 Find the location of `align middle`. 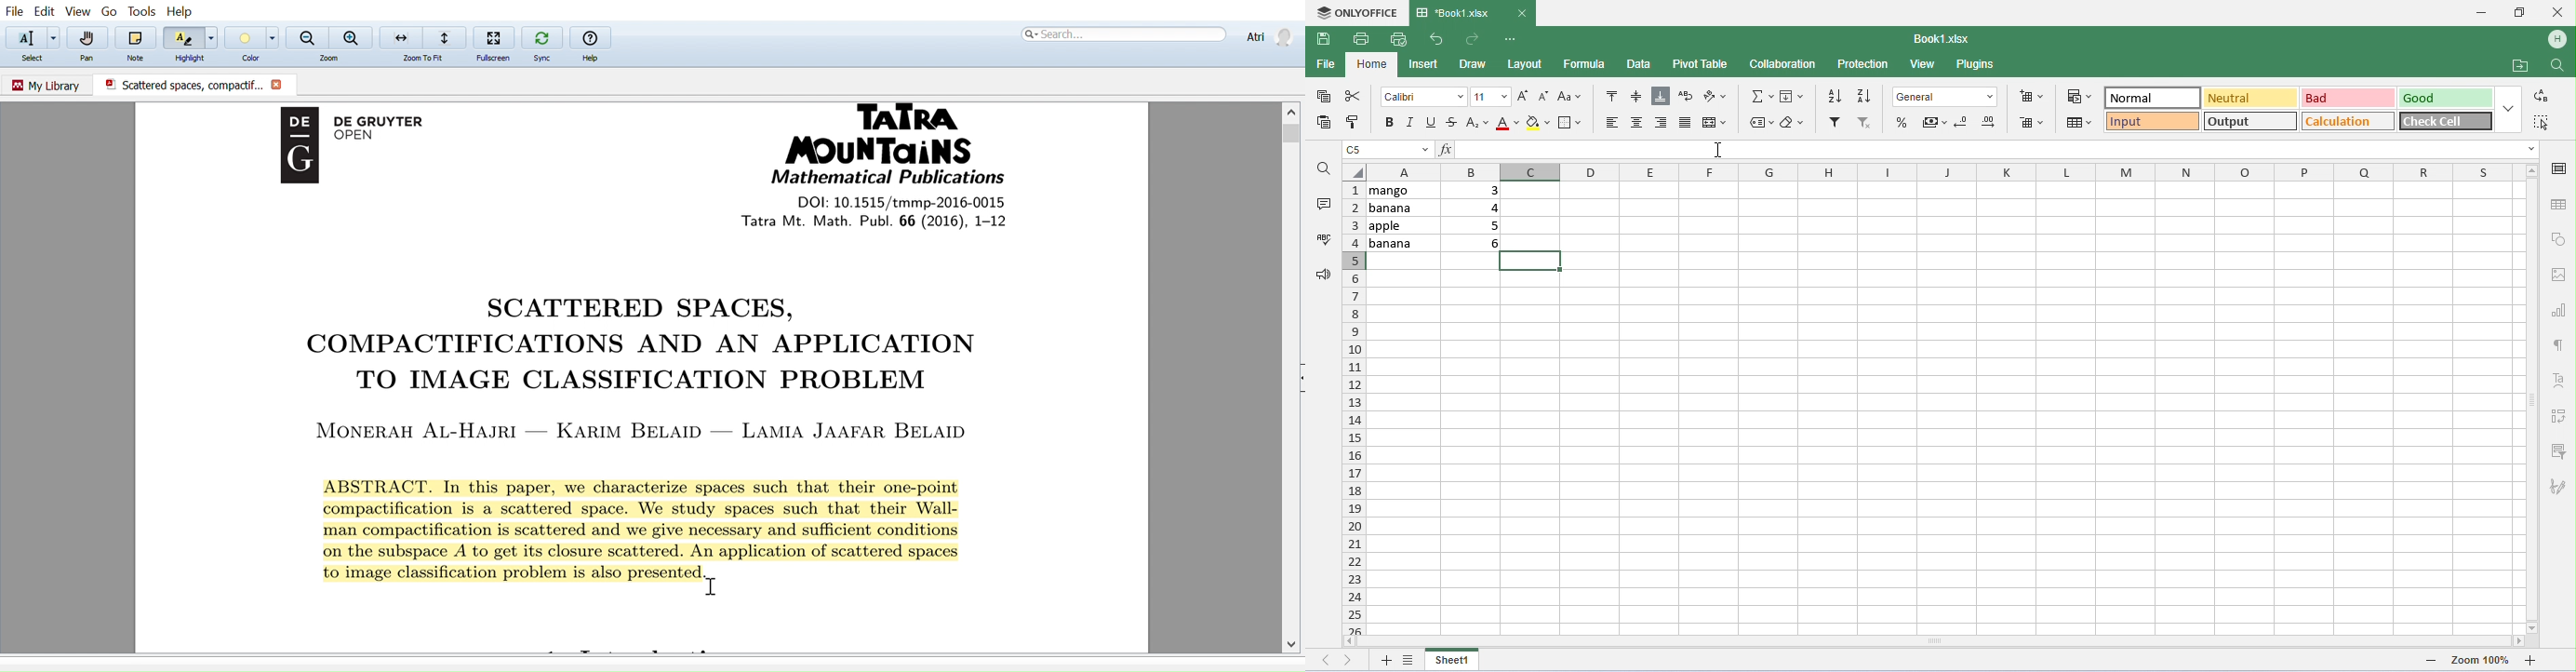

align middle is located at coordinates (1638, 97).